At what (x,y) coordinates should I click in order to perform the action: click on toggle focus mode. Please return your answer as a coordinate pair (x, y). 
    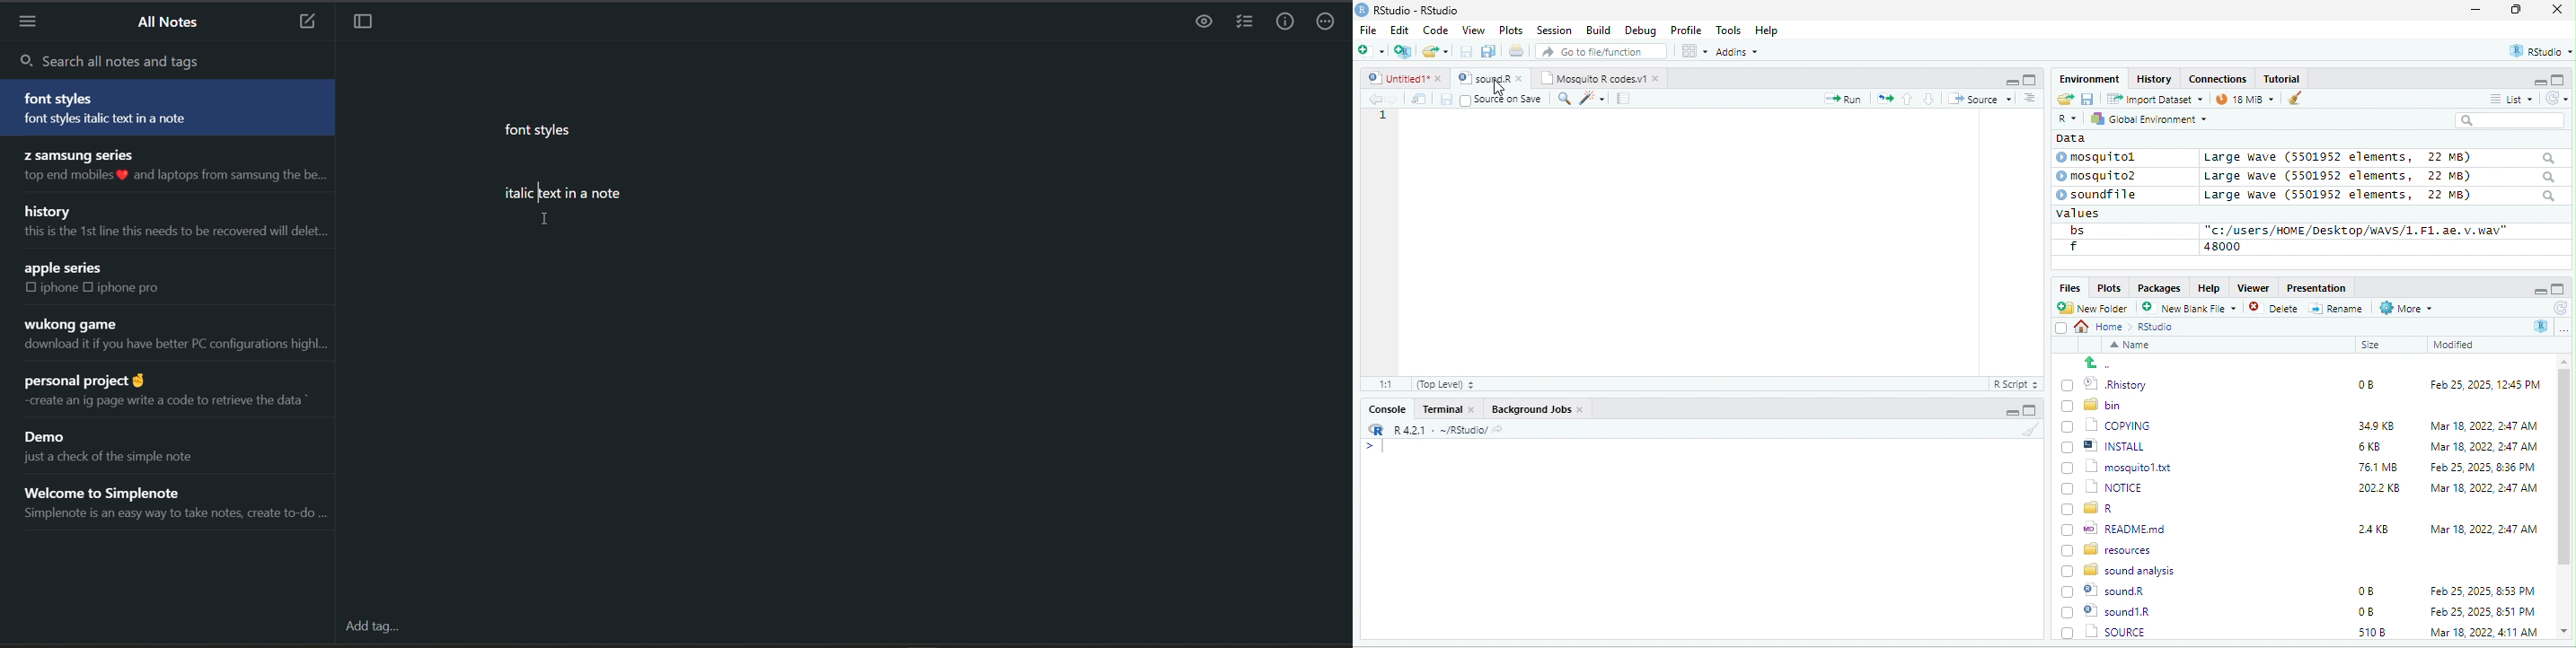
    Looking at the image, I should click on (372, 24).